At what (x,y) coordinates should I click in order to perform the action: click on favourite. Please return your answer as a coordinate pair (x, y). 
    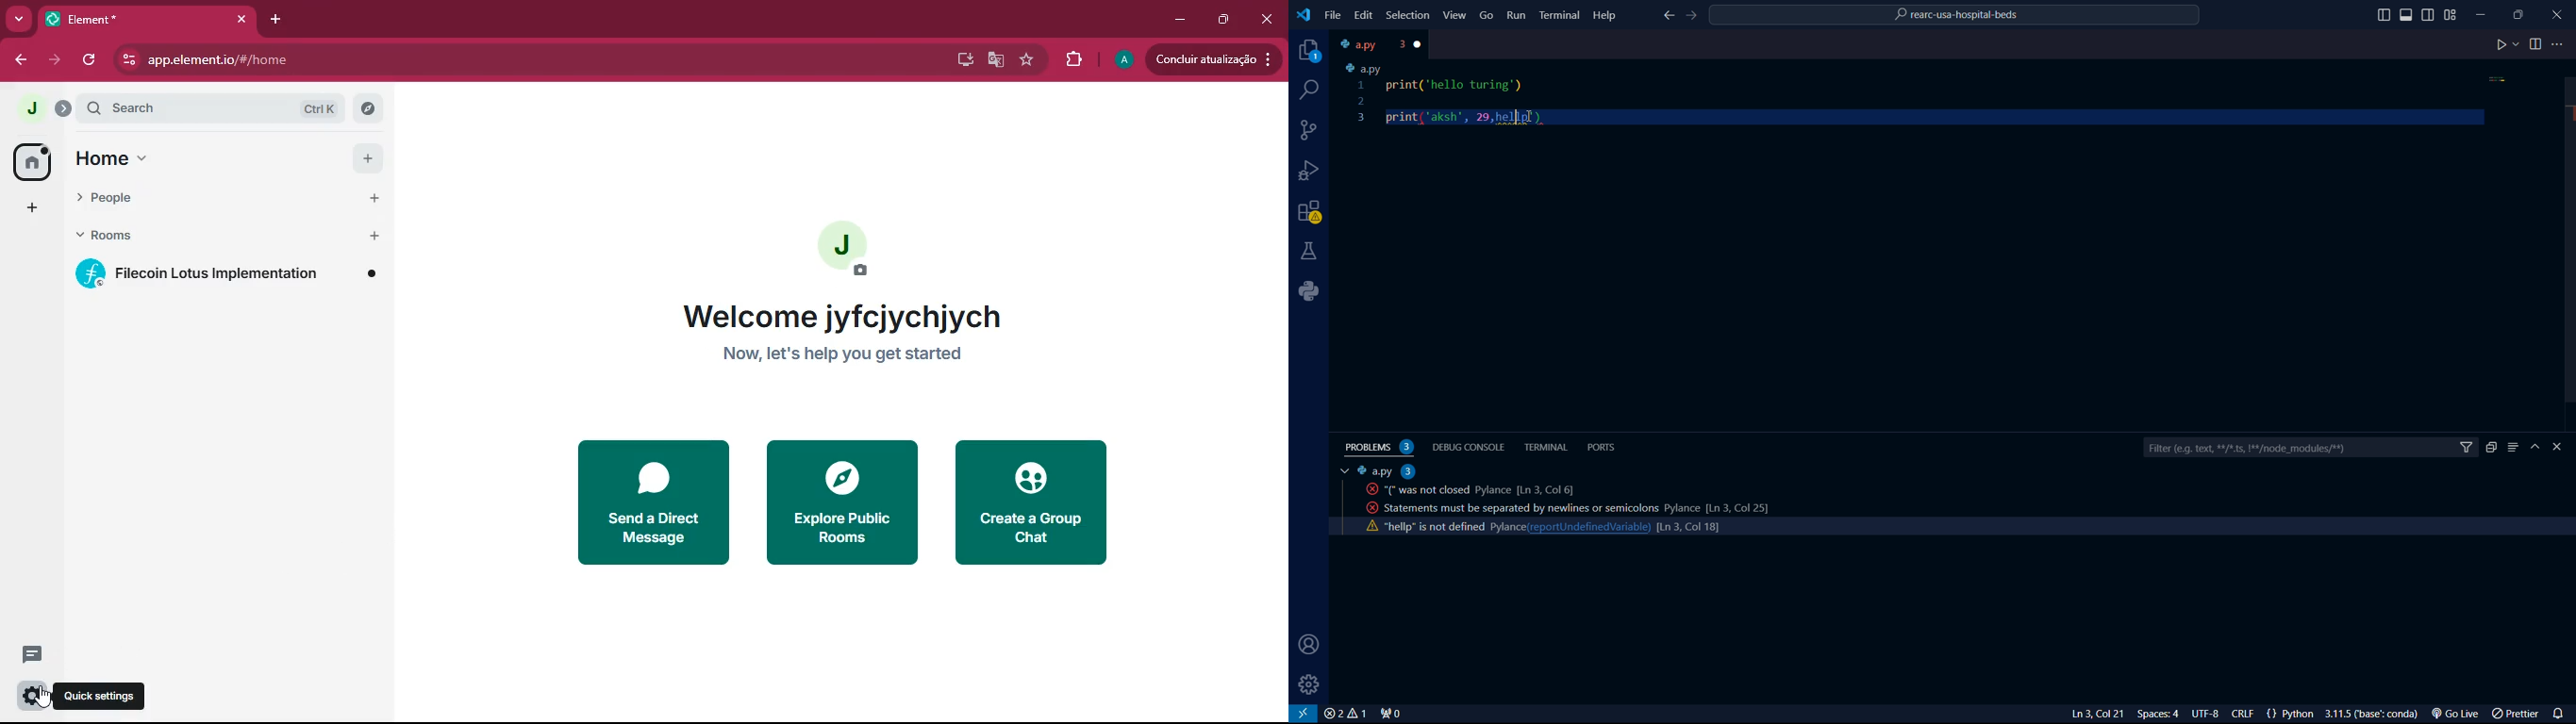
    Looking at the image, I should click on (1027, 60).